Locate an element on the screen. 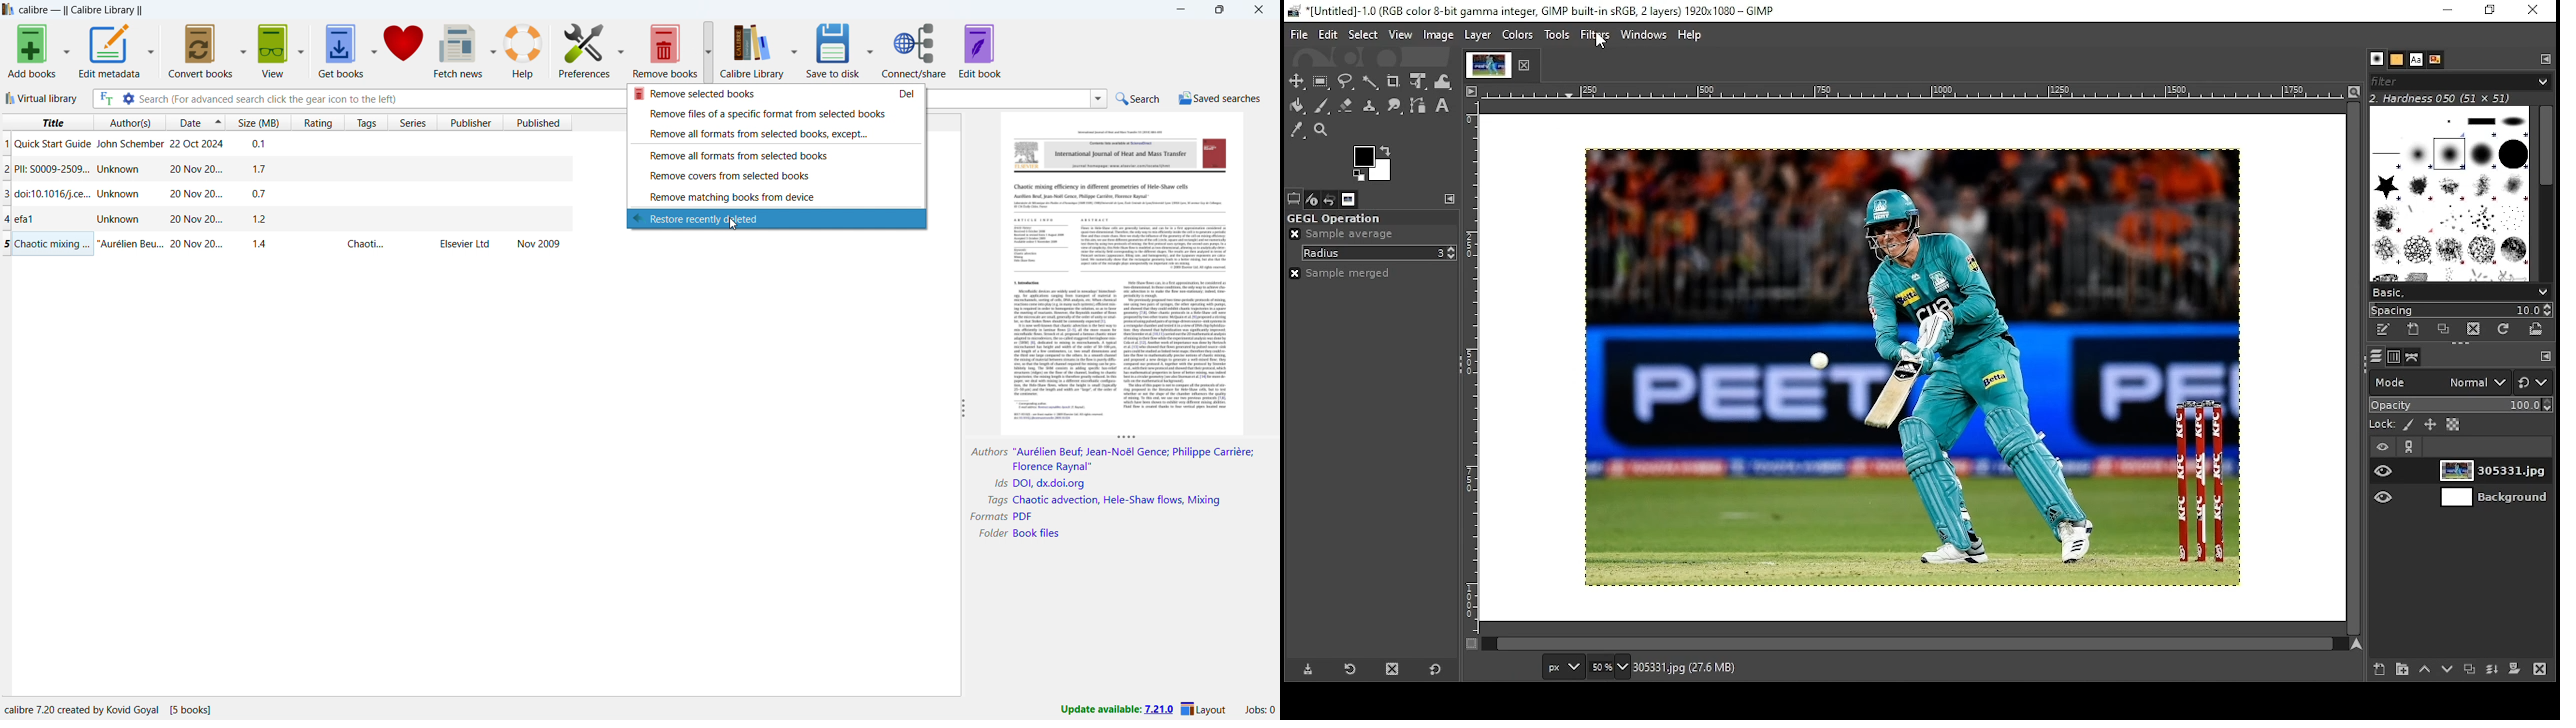  edit metadata is located at coordinates (109, 51).